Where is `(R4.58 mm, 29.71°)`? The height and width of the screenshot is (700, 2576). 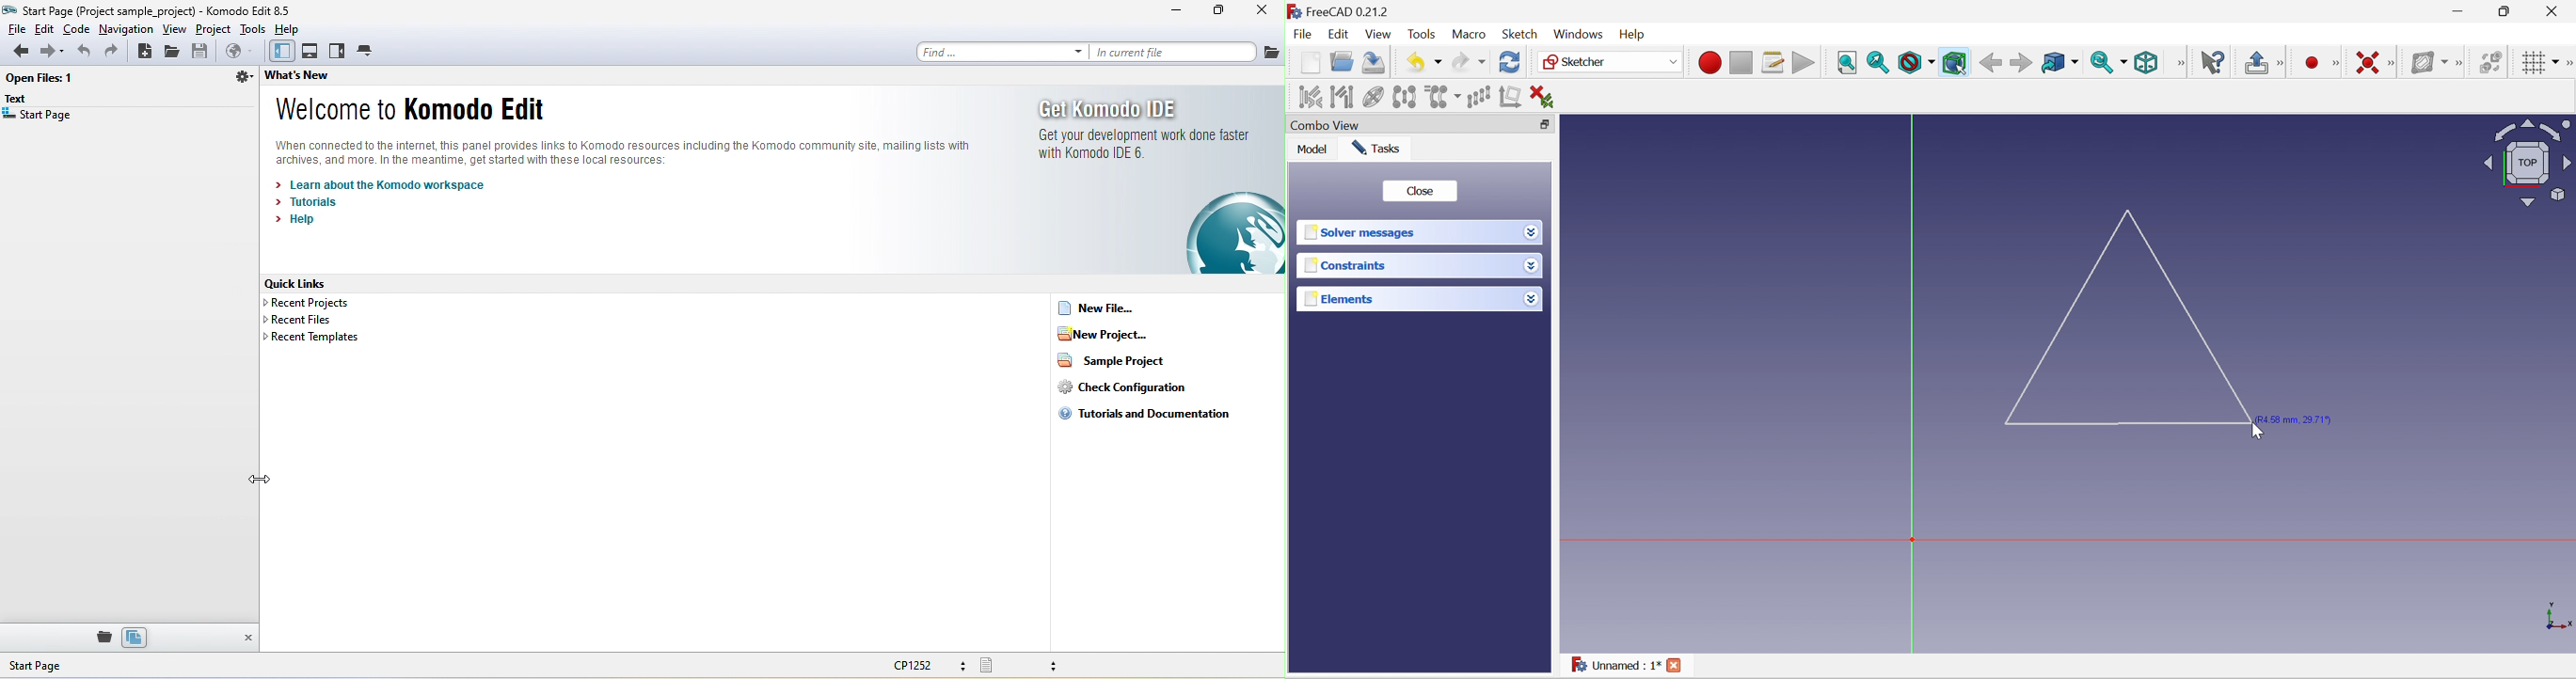 (R4.58 mm, 29.71°) is located at coordinates (2304, 418).